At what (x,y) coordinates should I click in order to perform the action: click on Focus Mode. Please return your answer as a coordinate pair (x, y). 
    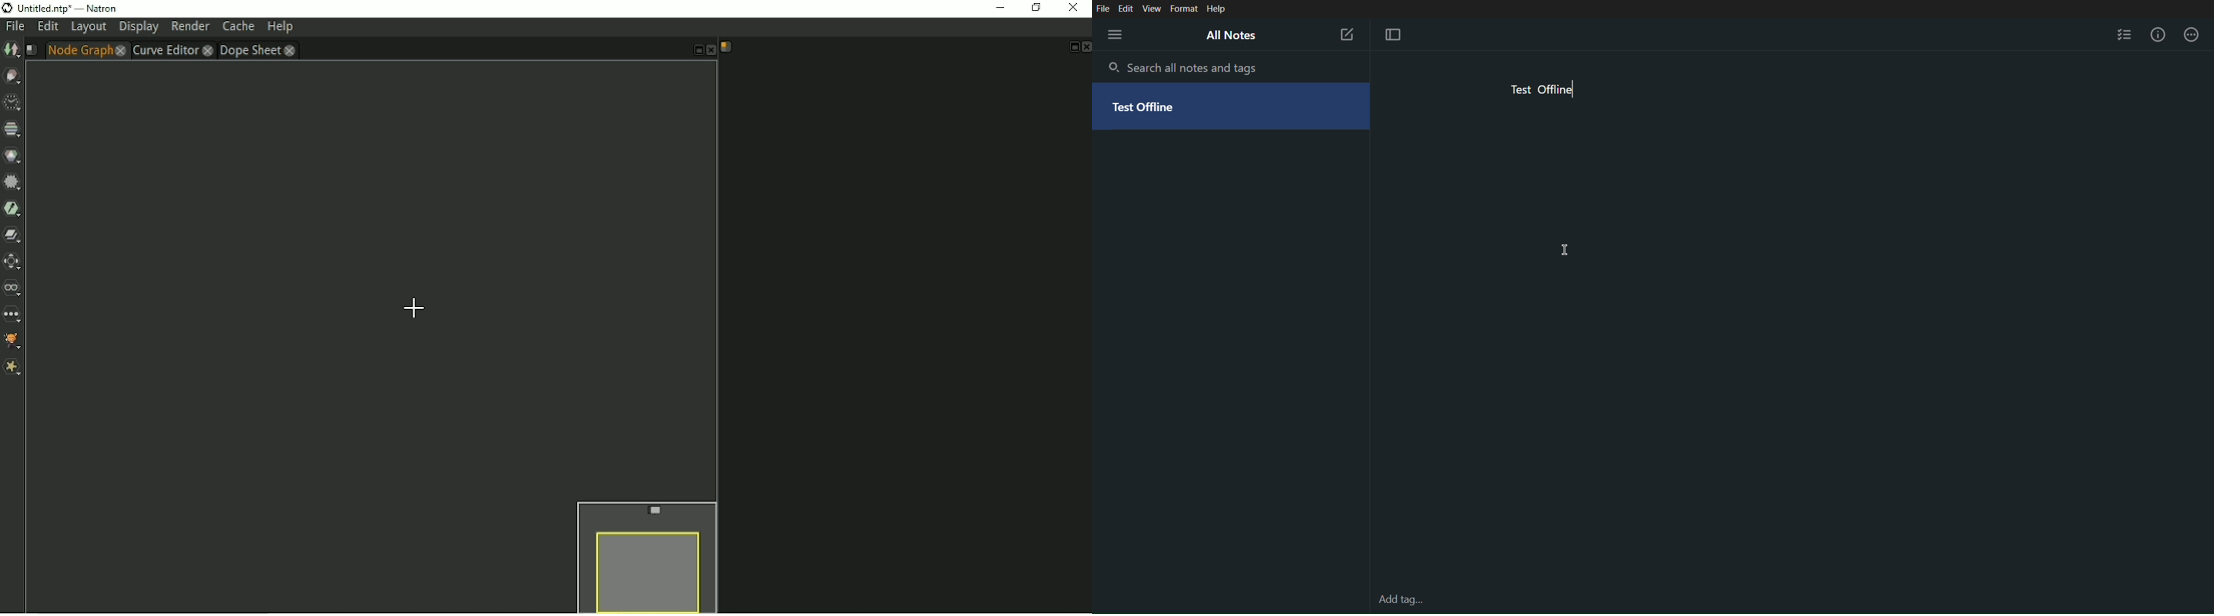
    Looking at the image, I should click on (1397, 36).